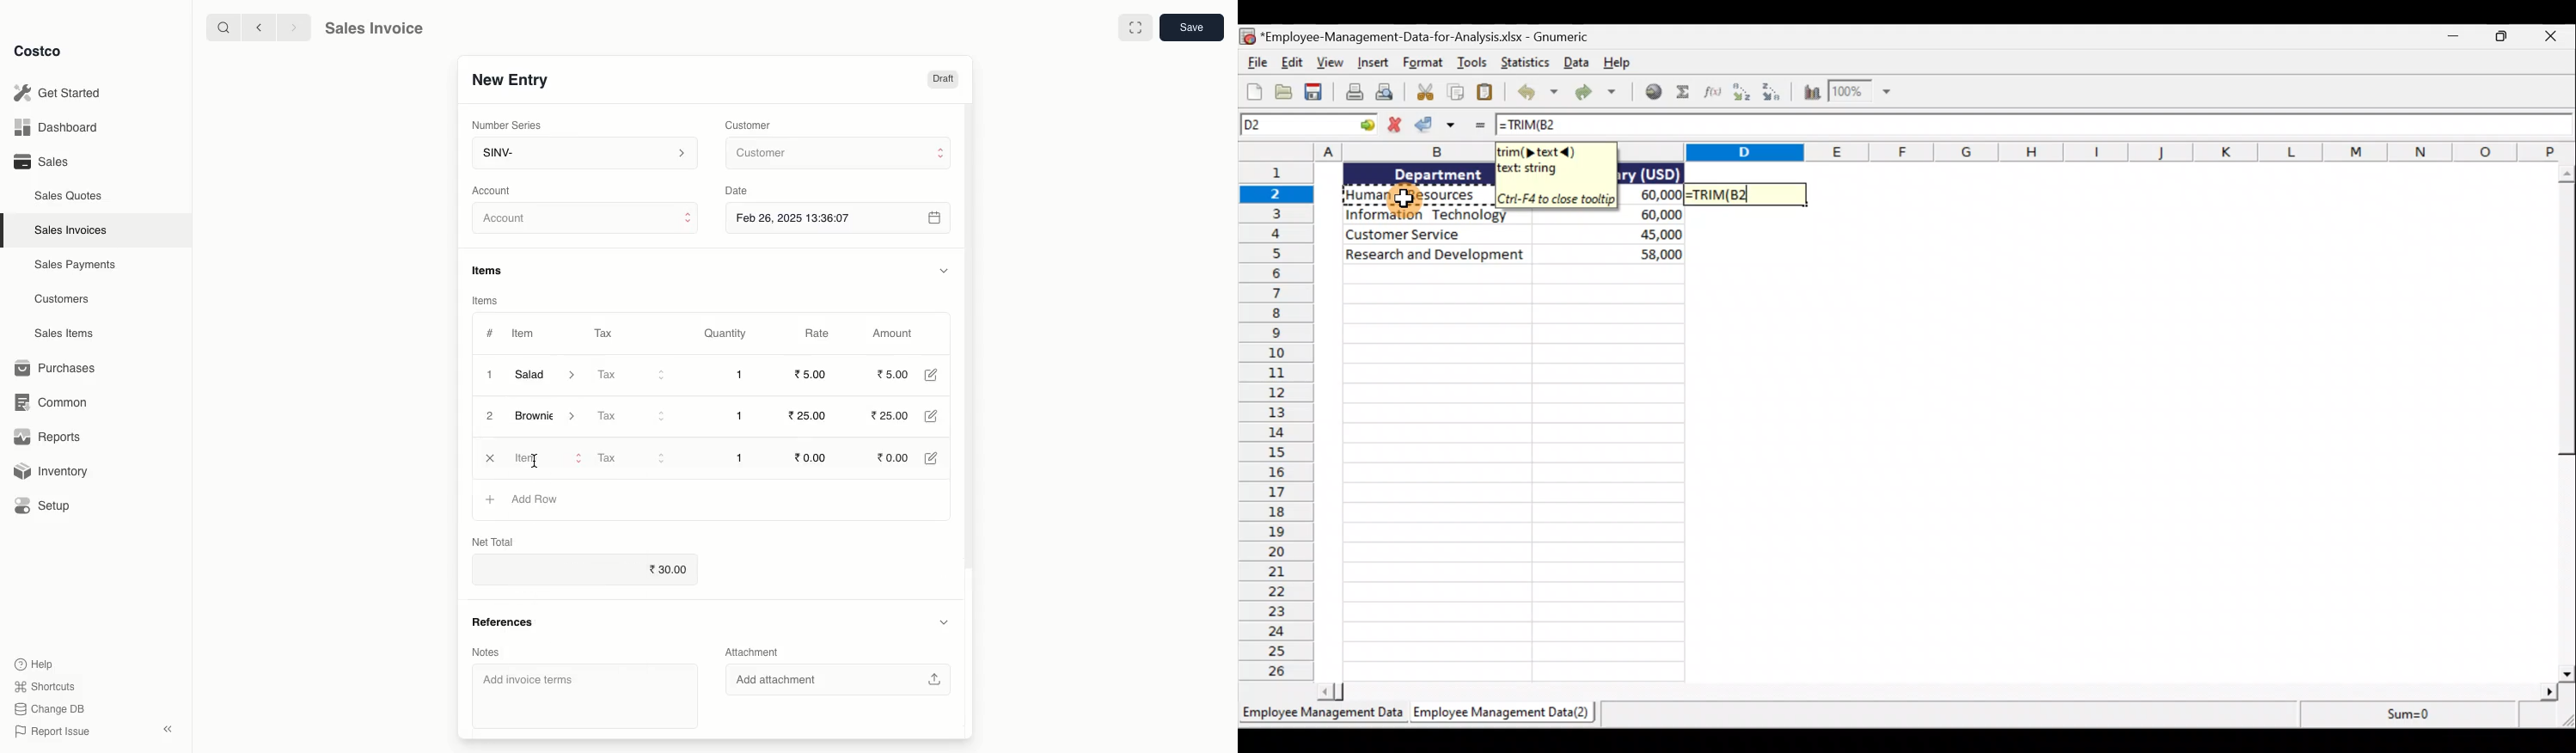 This screenshot has height=756, width=2576. Describe the element at coordinates (1314, 92) in the screenshot. I see `Save the current workbook` at that location.